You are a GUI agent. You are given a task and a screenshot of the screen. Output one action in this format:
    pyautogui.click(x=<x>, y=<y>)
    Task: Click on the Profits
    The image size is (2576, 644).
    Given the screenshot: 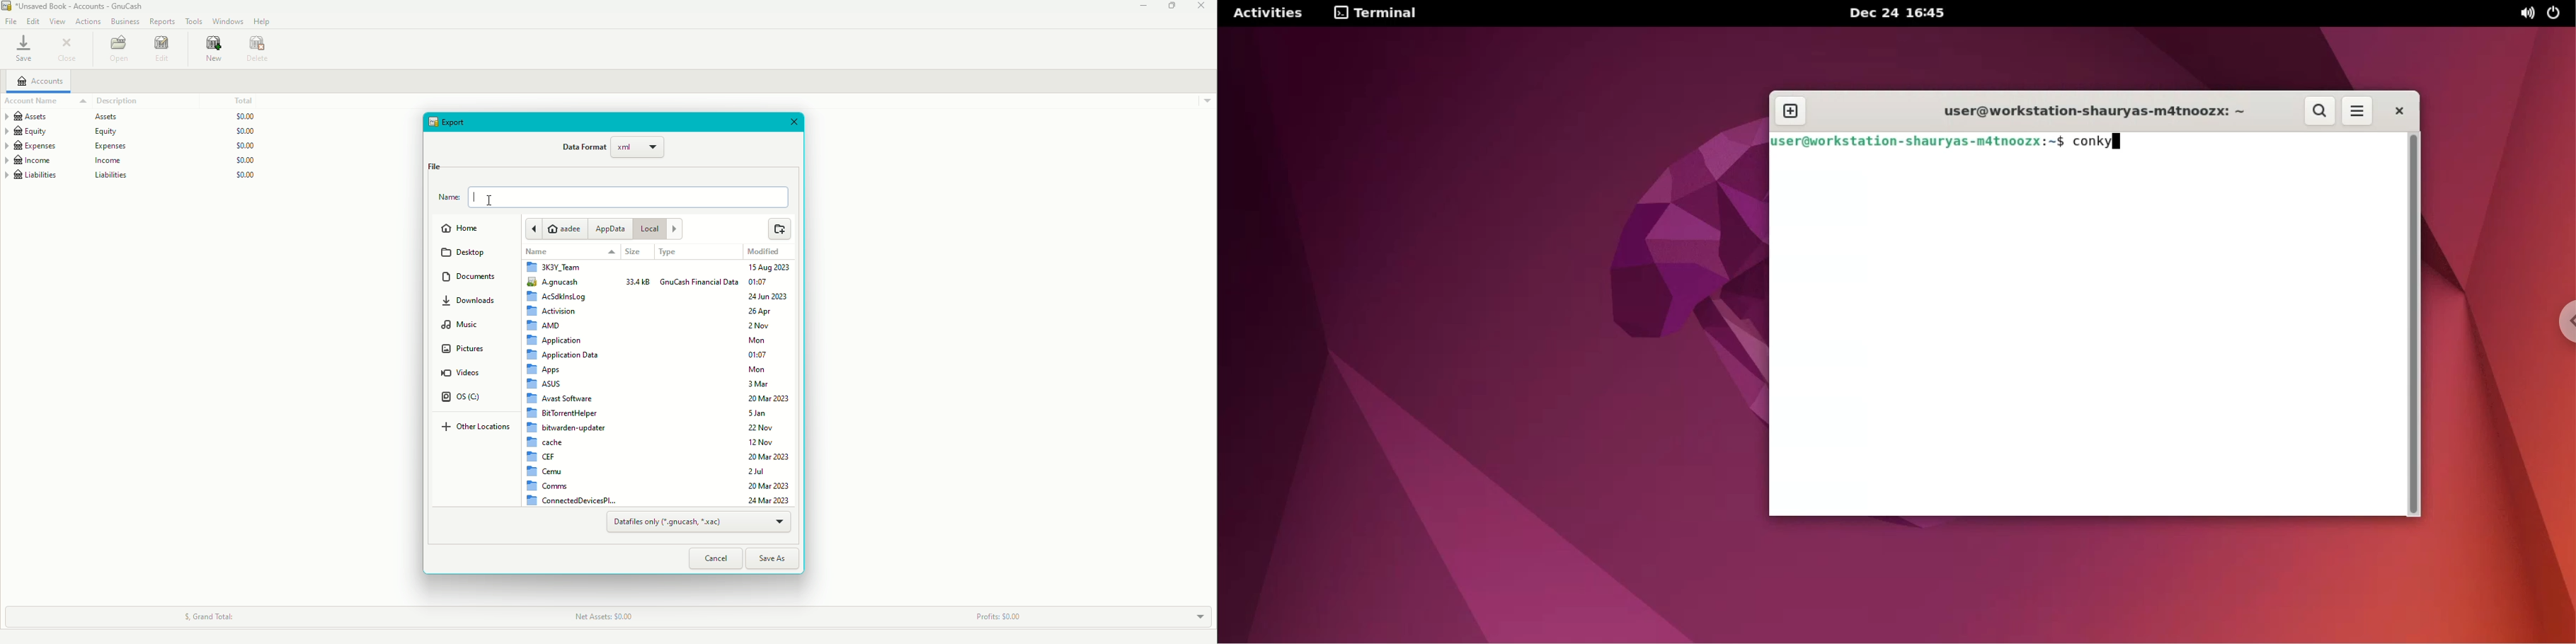 What is the action you would take?
    pyautogui.click(x=996, y=613)
    